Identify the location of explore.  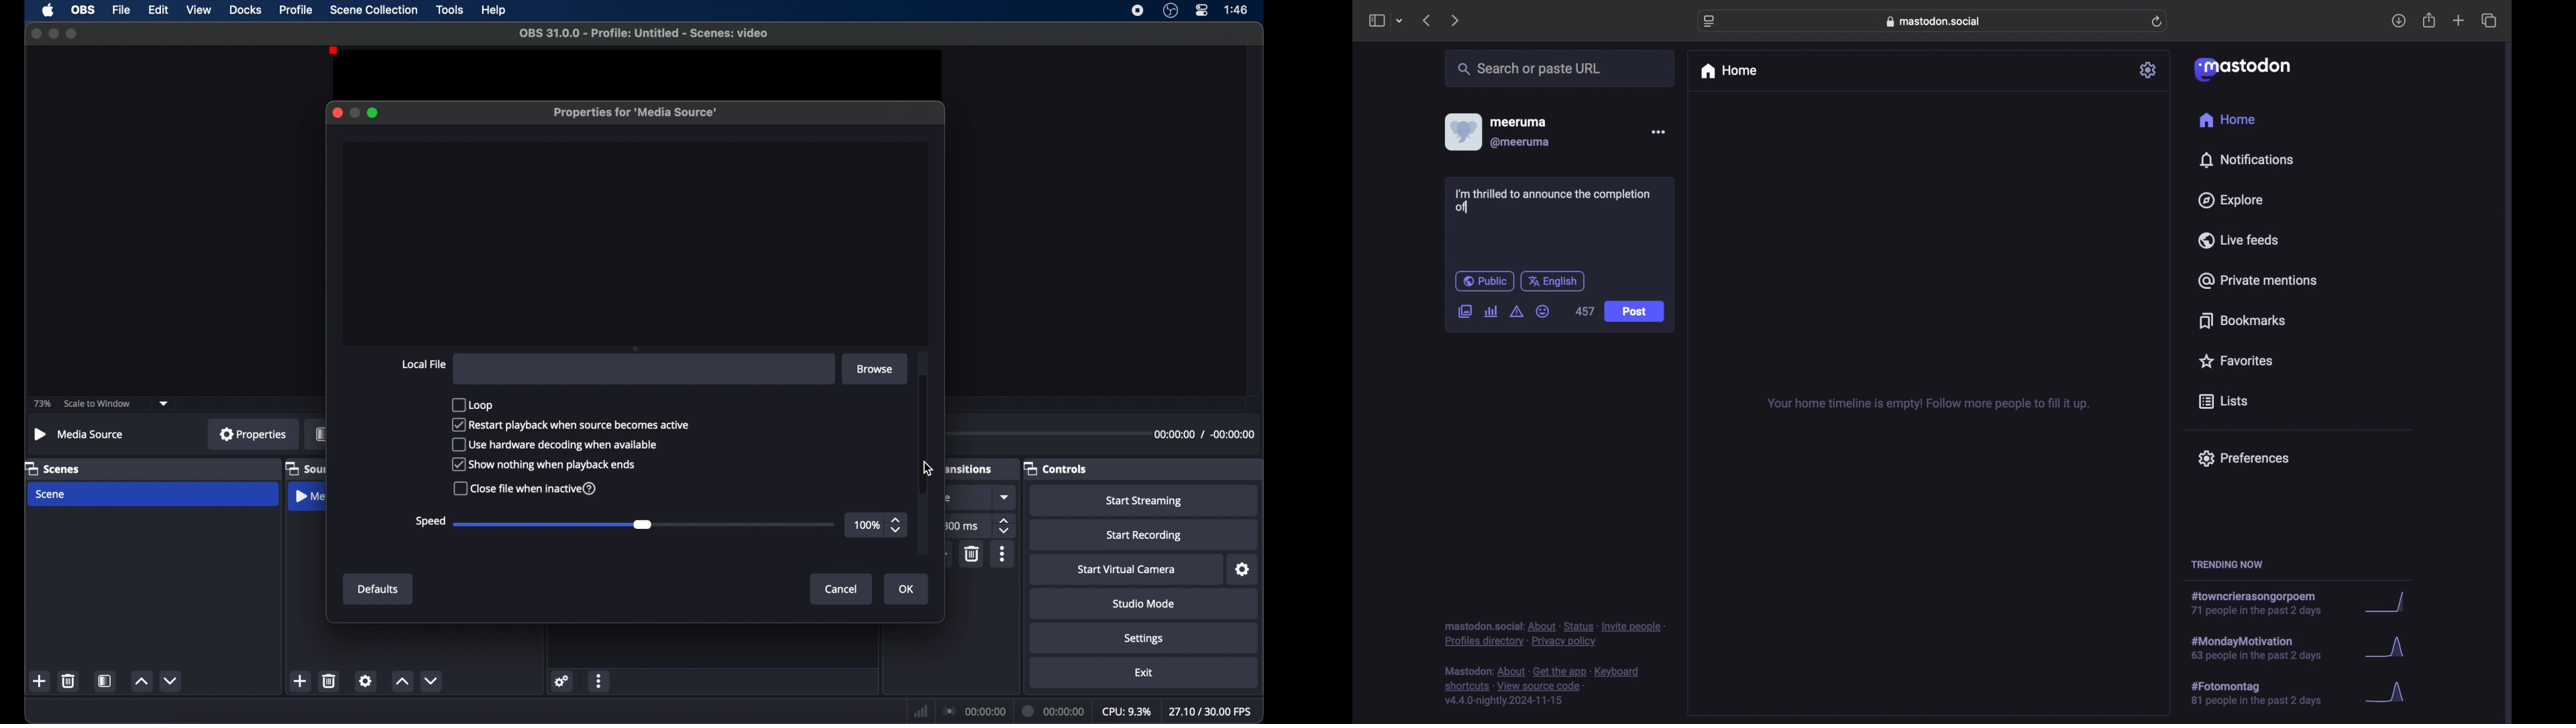
(2231, 200).